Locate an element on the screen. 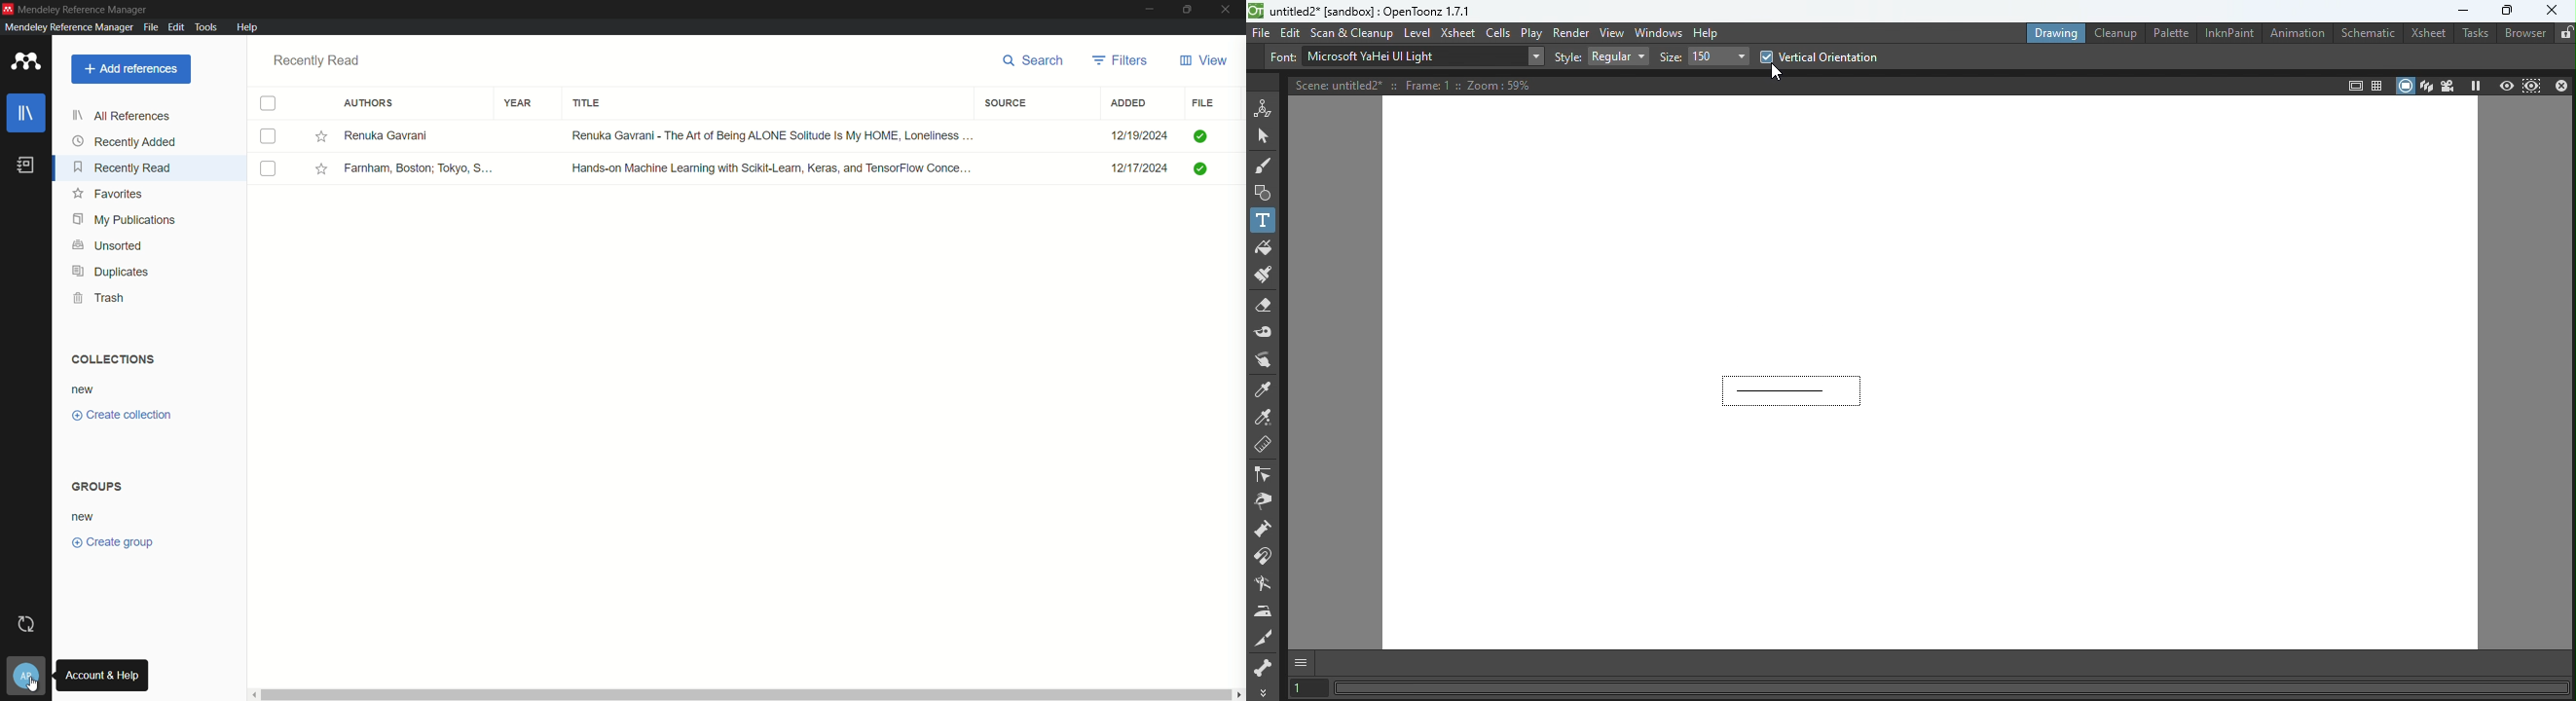  Famham, Boston is located at coordinates (417, 167).